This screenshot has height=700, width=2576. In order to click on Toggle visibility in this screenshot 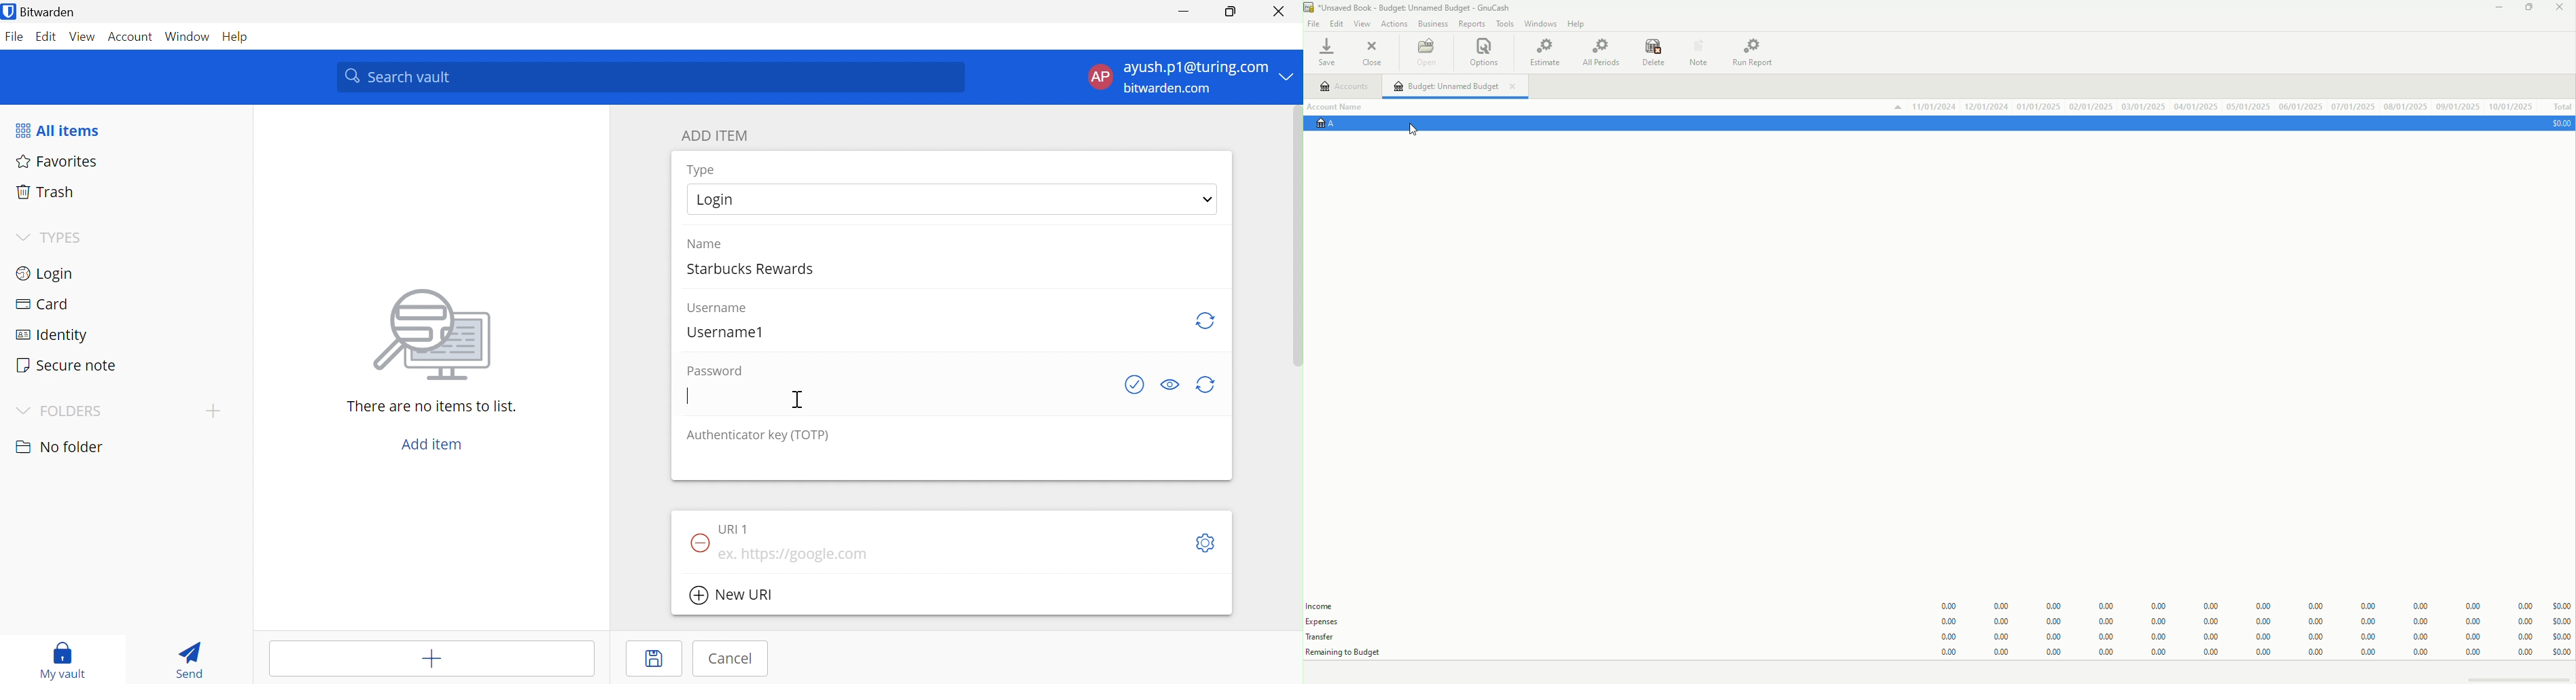, I will do `click(1170, 384)`.